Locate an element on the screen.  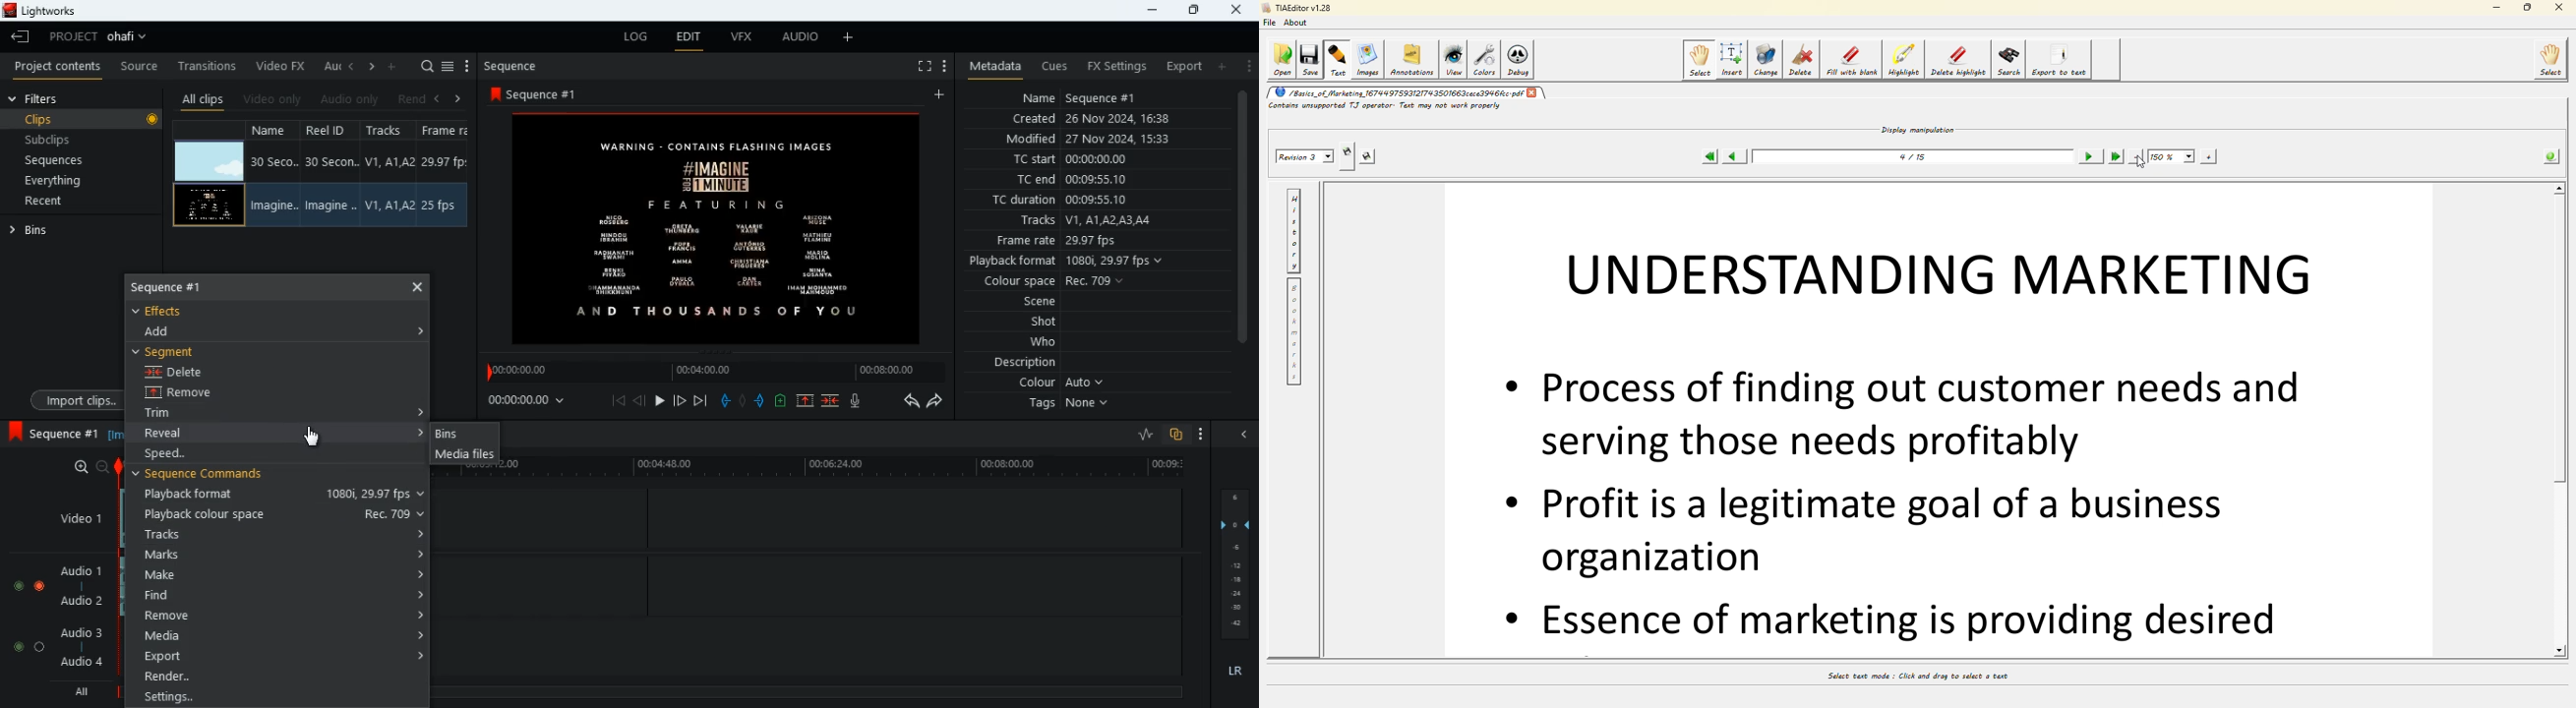
end is located at coordinates (698, 400).